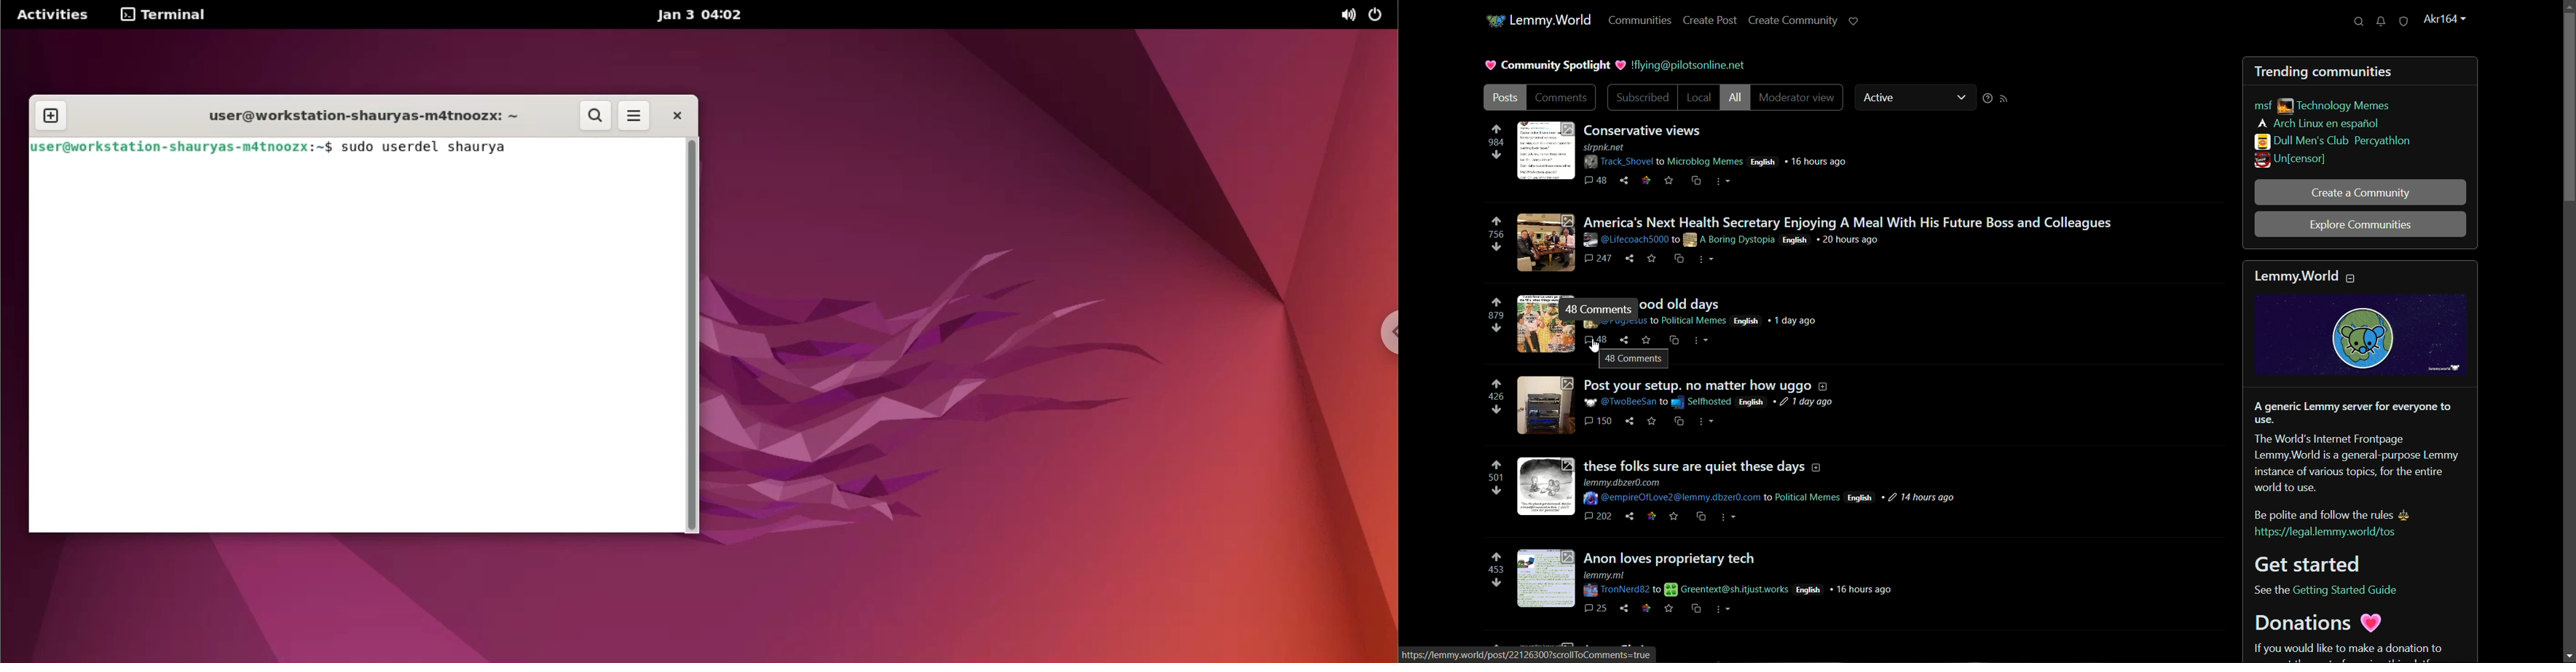 This screenshot has height=672, width=2576. What do you see at coordinates (1644, 339) in the screenshot?
I see `save` at bounding box center [1644, 339].